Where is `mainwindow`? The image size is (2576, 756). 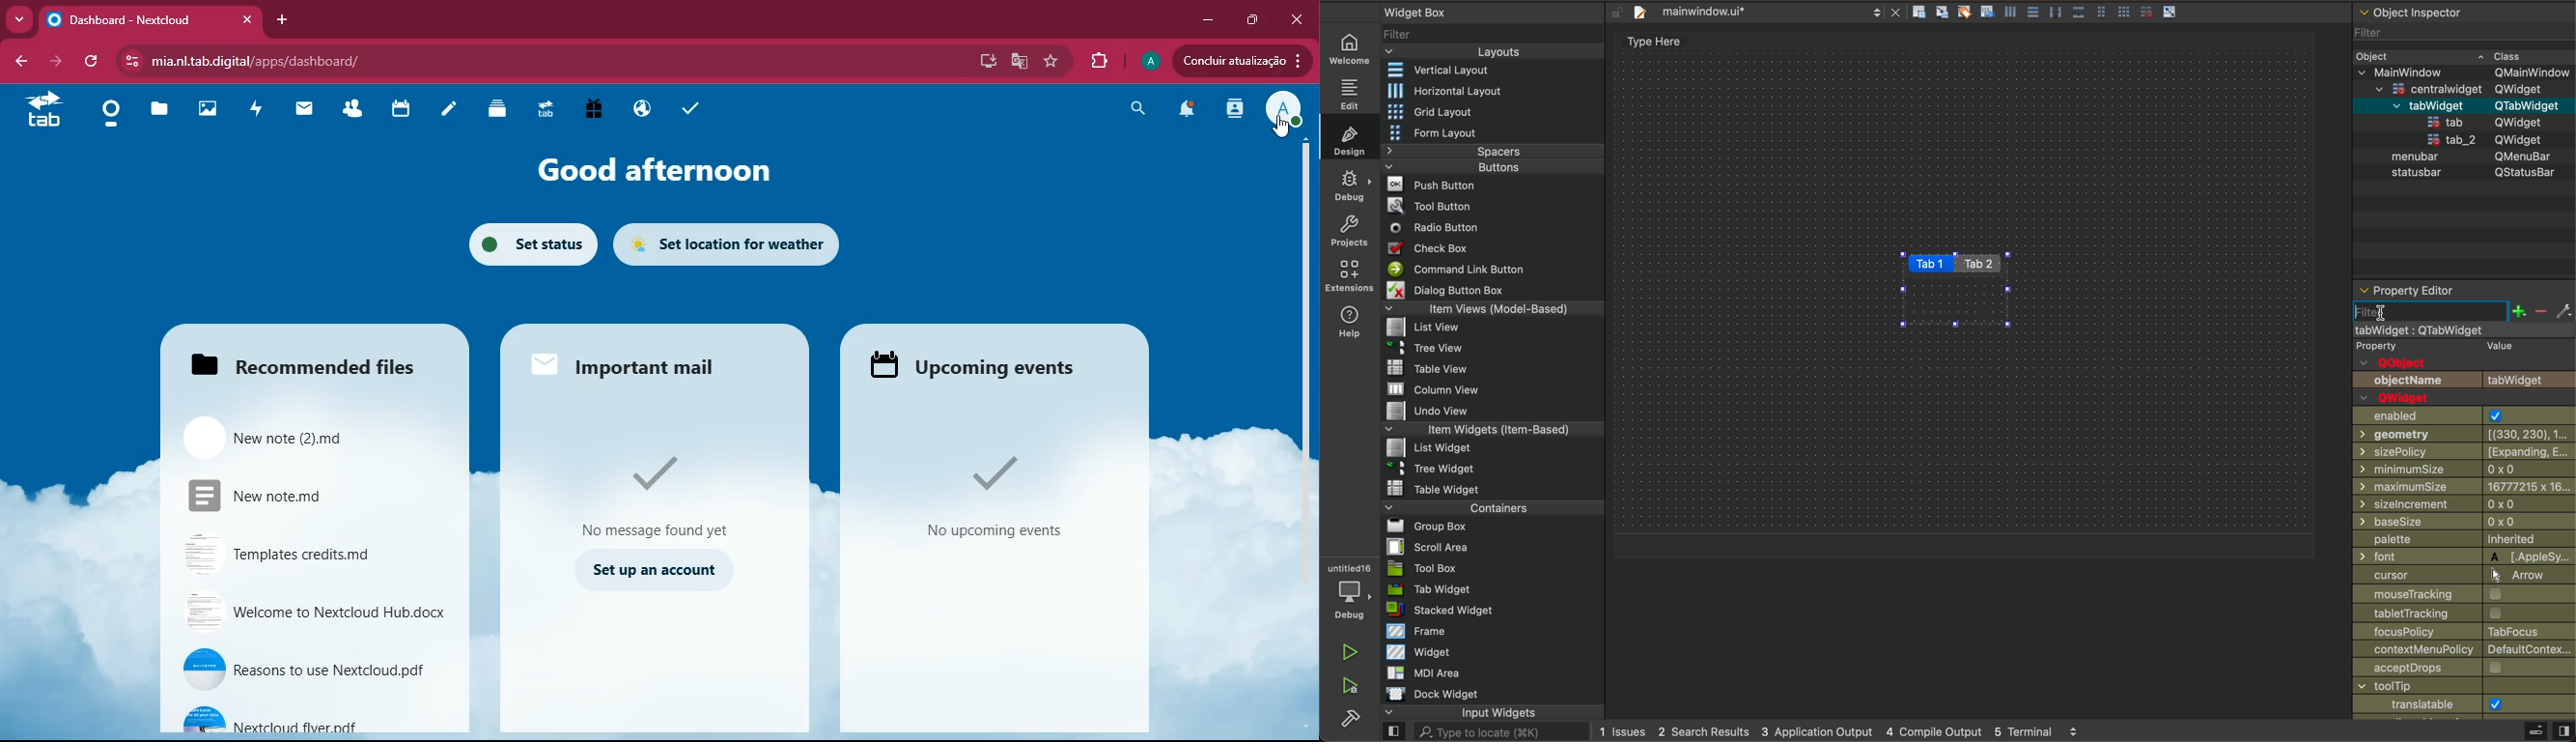
mainwindow is located at coordinates (2467, 329).